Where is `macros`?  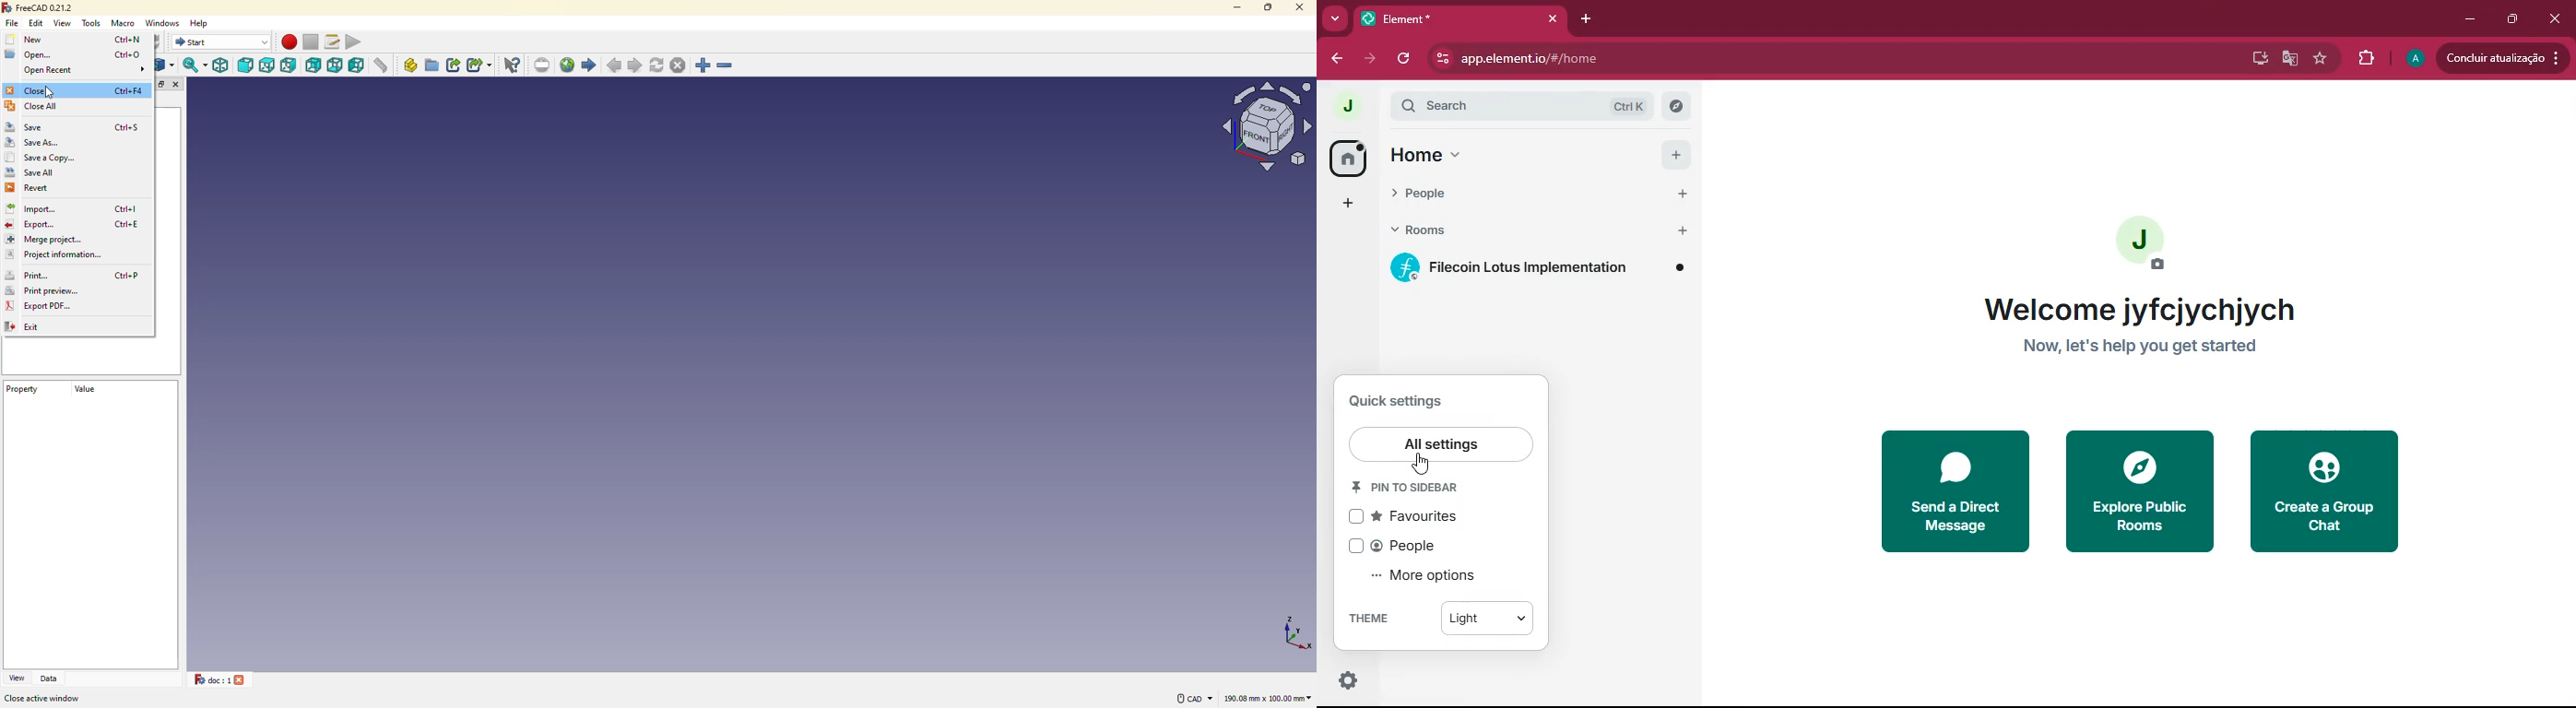
macros is located at coordinates (333, 40).